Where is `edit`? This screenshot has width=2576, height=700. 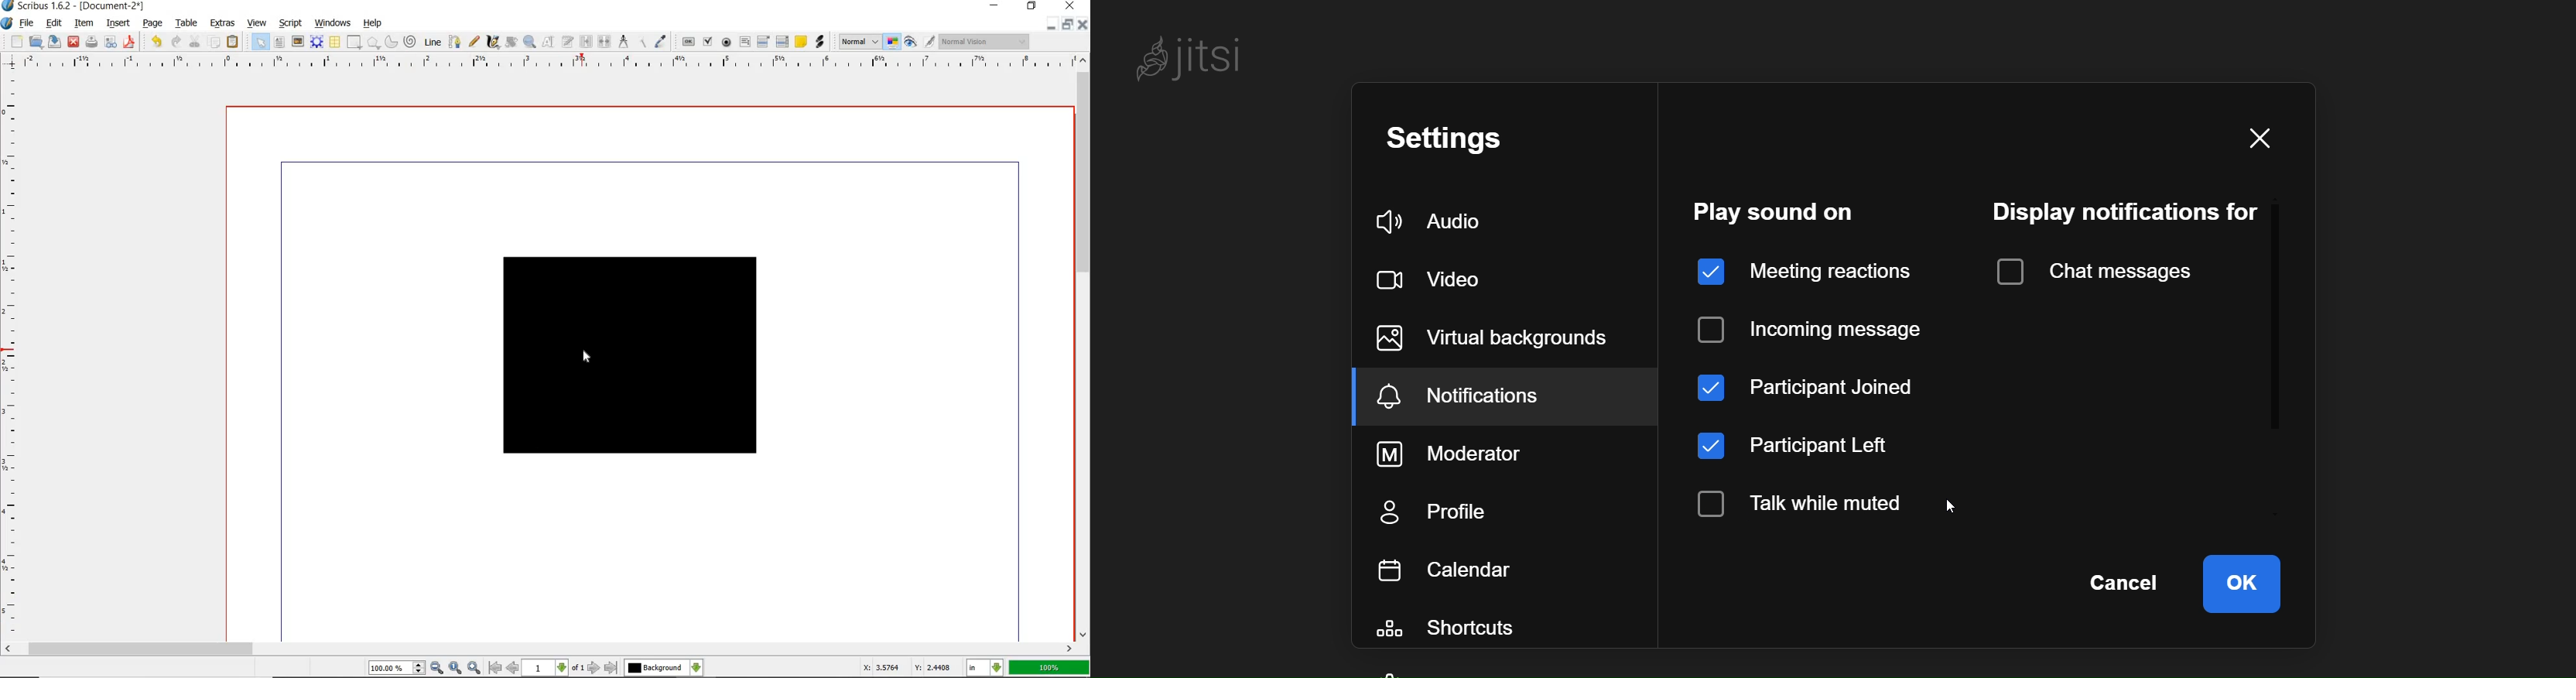
edit is located at coordinates (54, 23).